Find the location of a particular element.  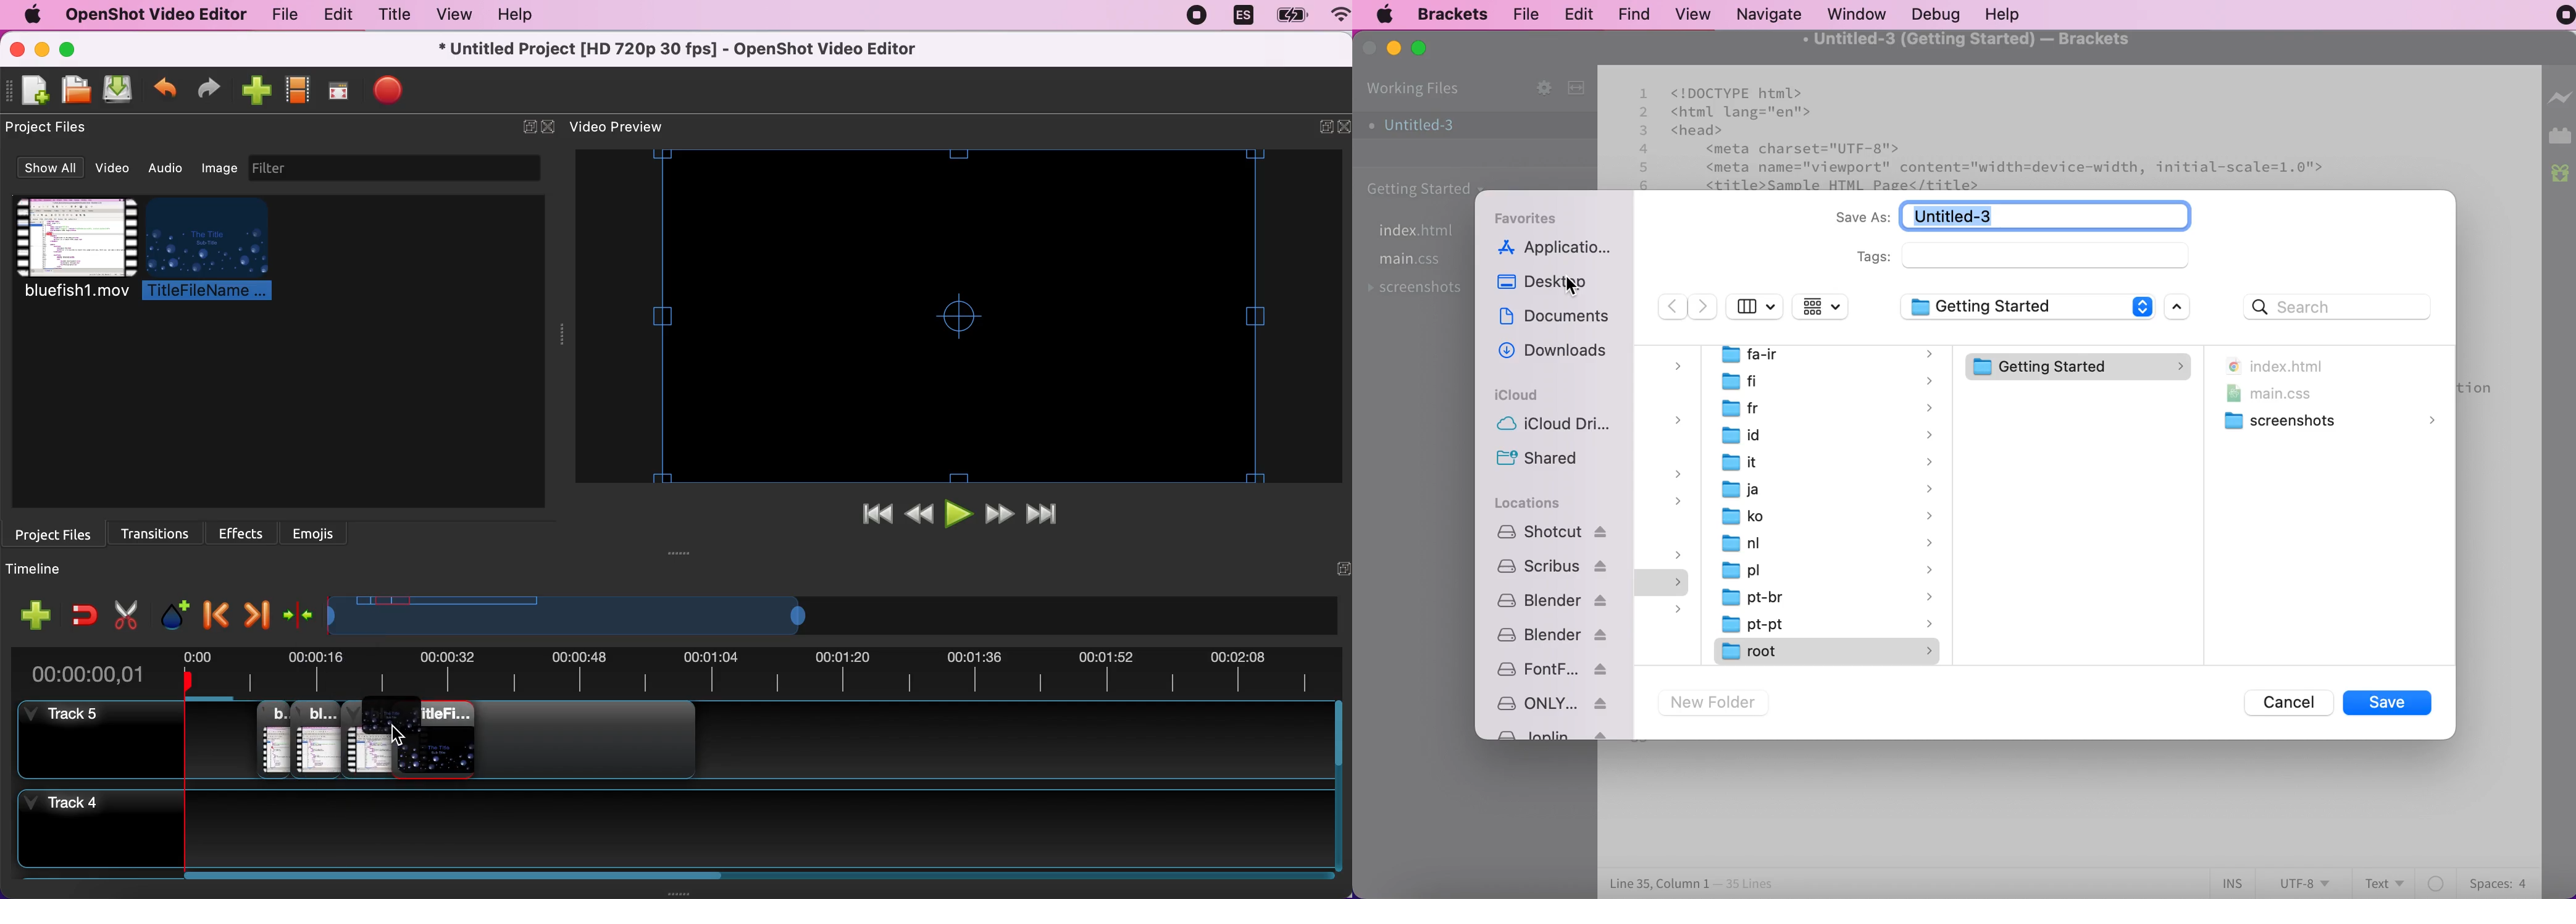

close is located at coordinates (1371, 49).